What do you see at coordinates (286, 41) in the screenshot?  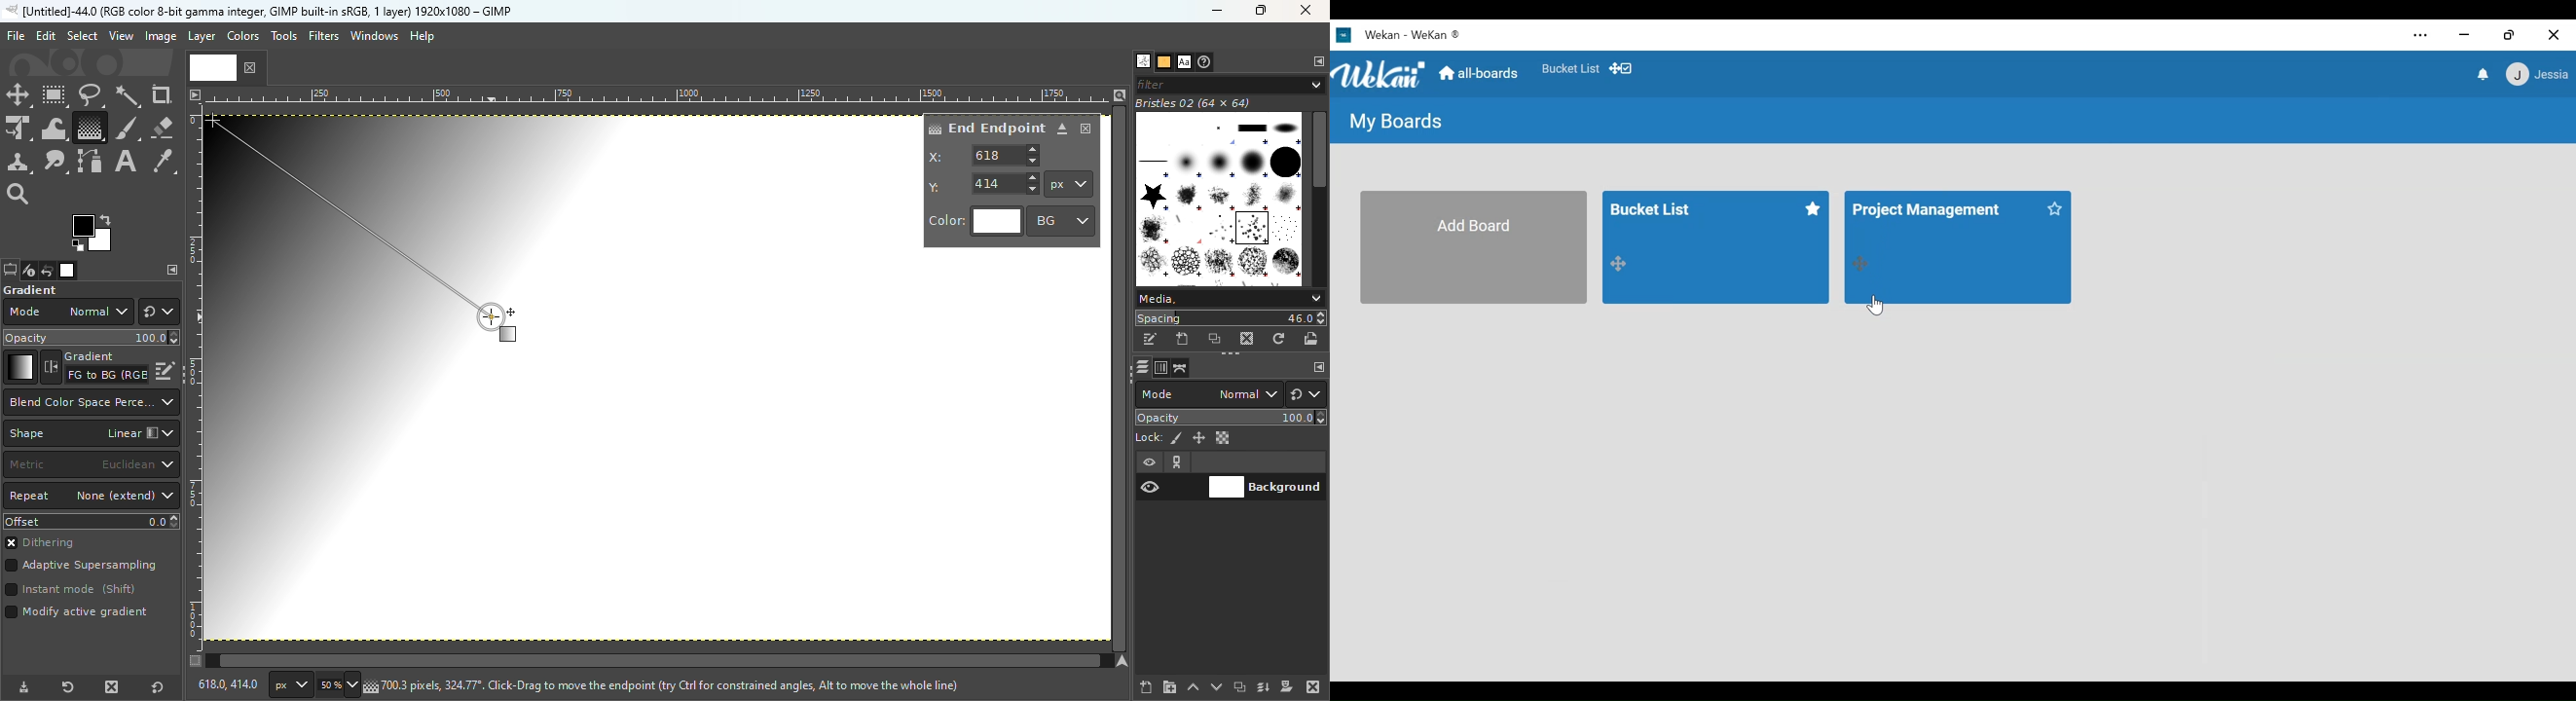 I see `Tools` at bounding box center [286, 41].